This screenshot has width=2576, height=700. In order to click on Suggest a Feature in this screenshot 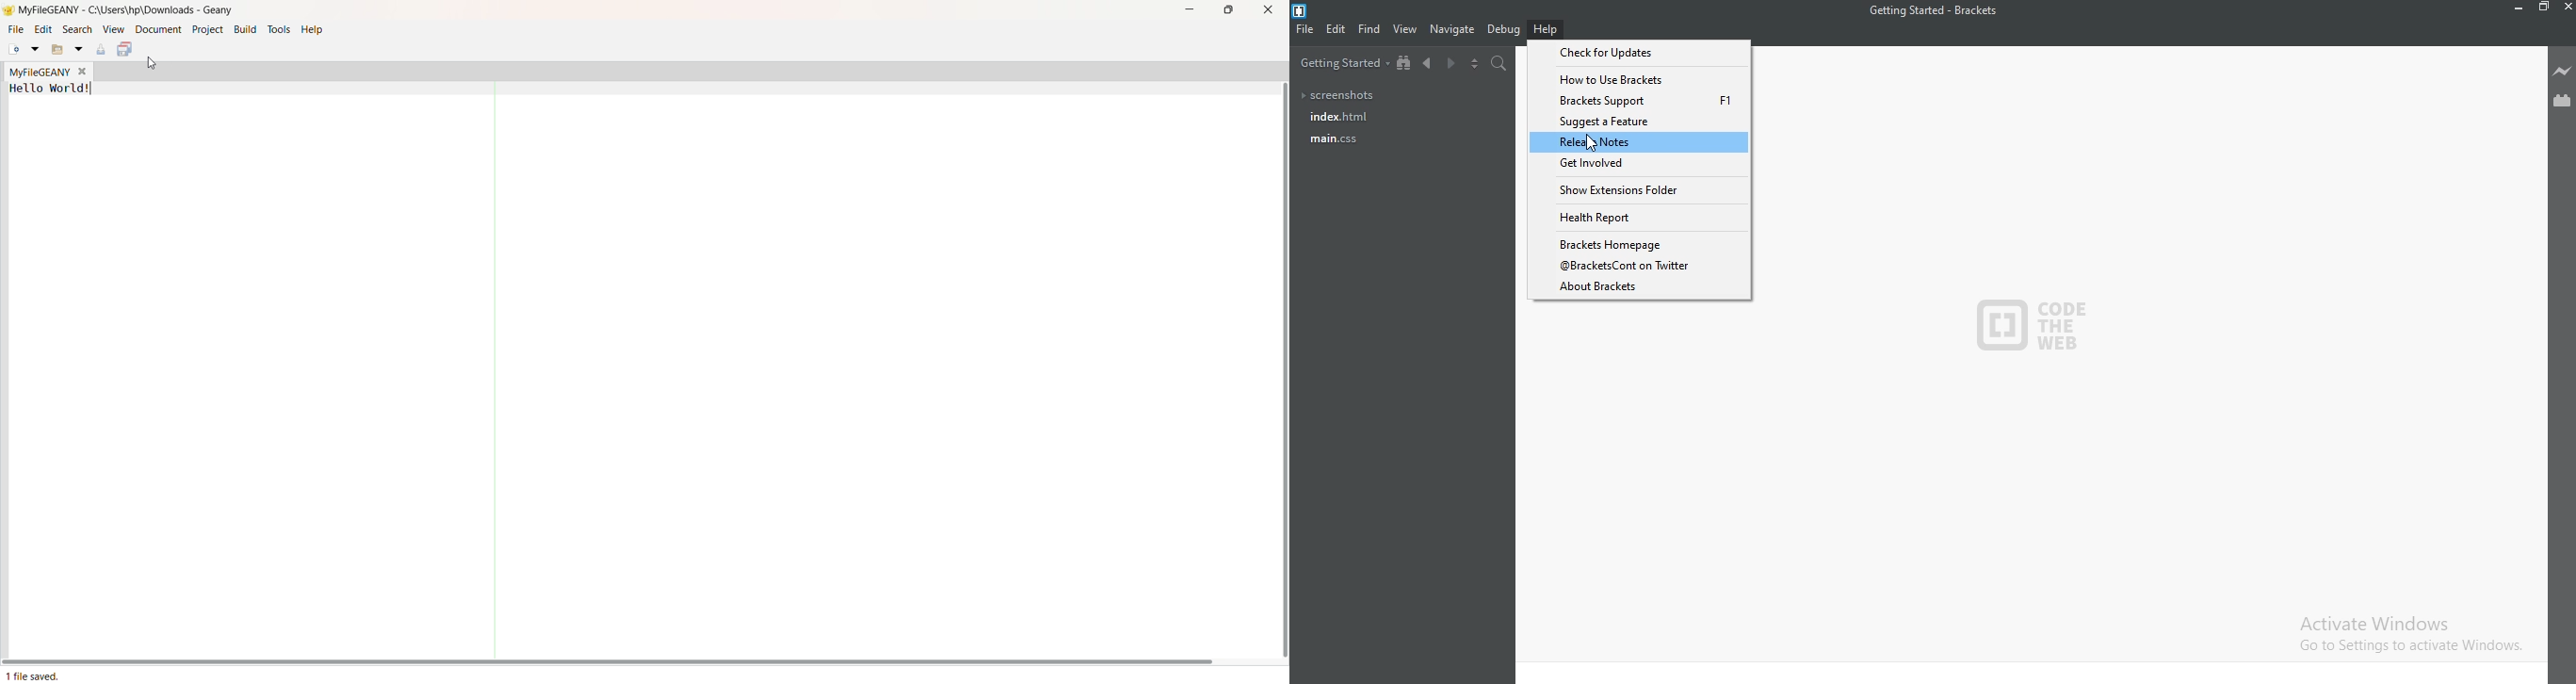, I will do `click(1637, 121)`.